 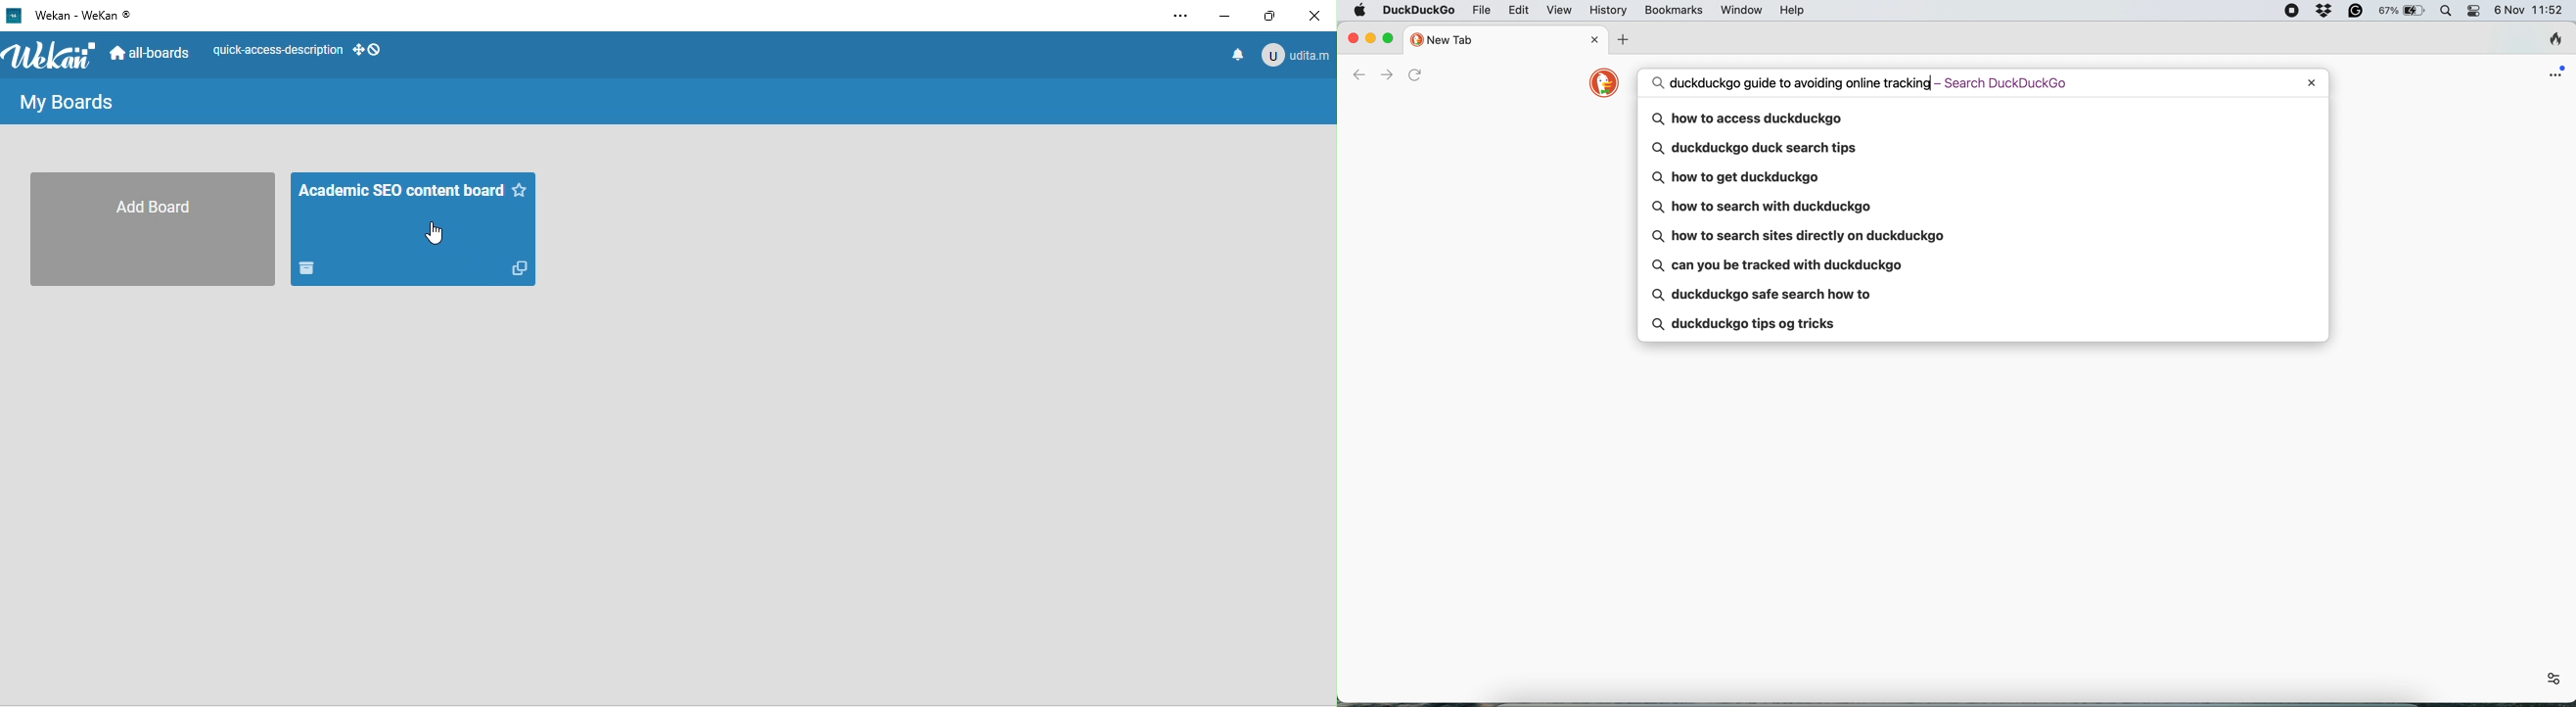 I want to click on udita.m, so click(x=1297, y=56).